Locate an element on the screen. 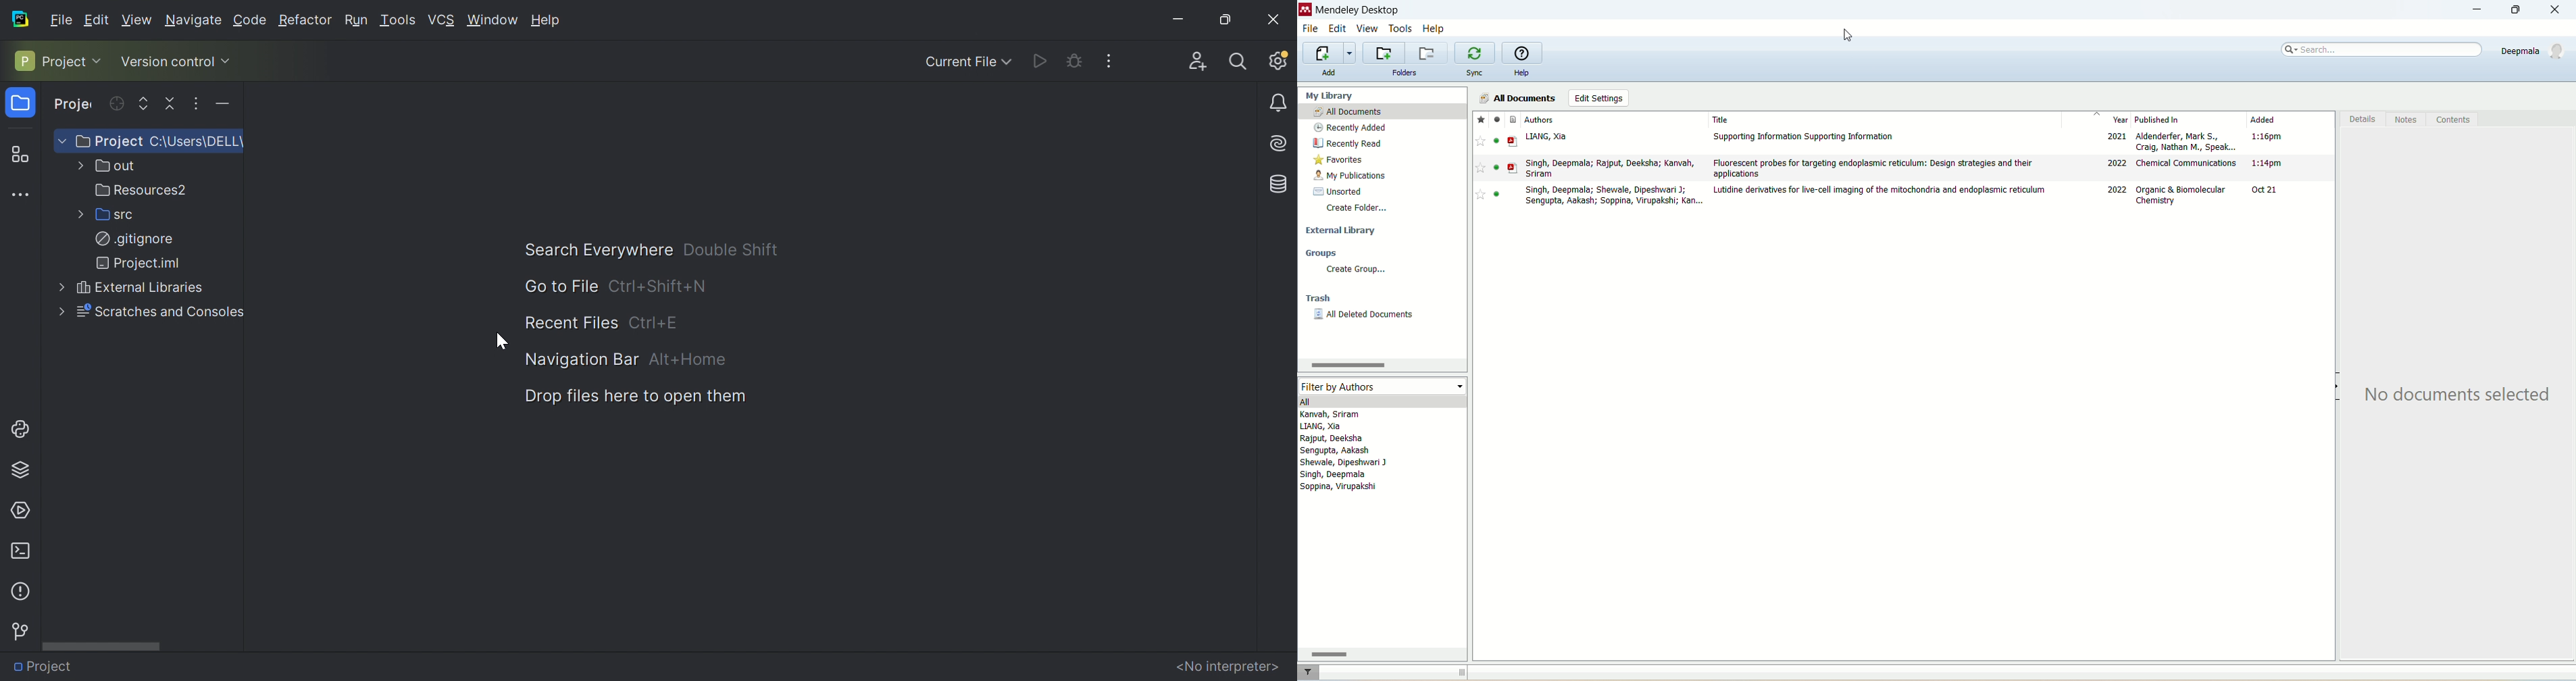 The width and height of the screenshot is (2576, 700). Resources2 is located at coordinates (140, 190).